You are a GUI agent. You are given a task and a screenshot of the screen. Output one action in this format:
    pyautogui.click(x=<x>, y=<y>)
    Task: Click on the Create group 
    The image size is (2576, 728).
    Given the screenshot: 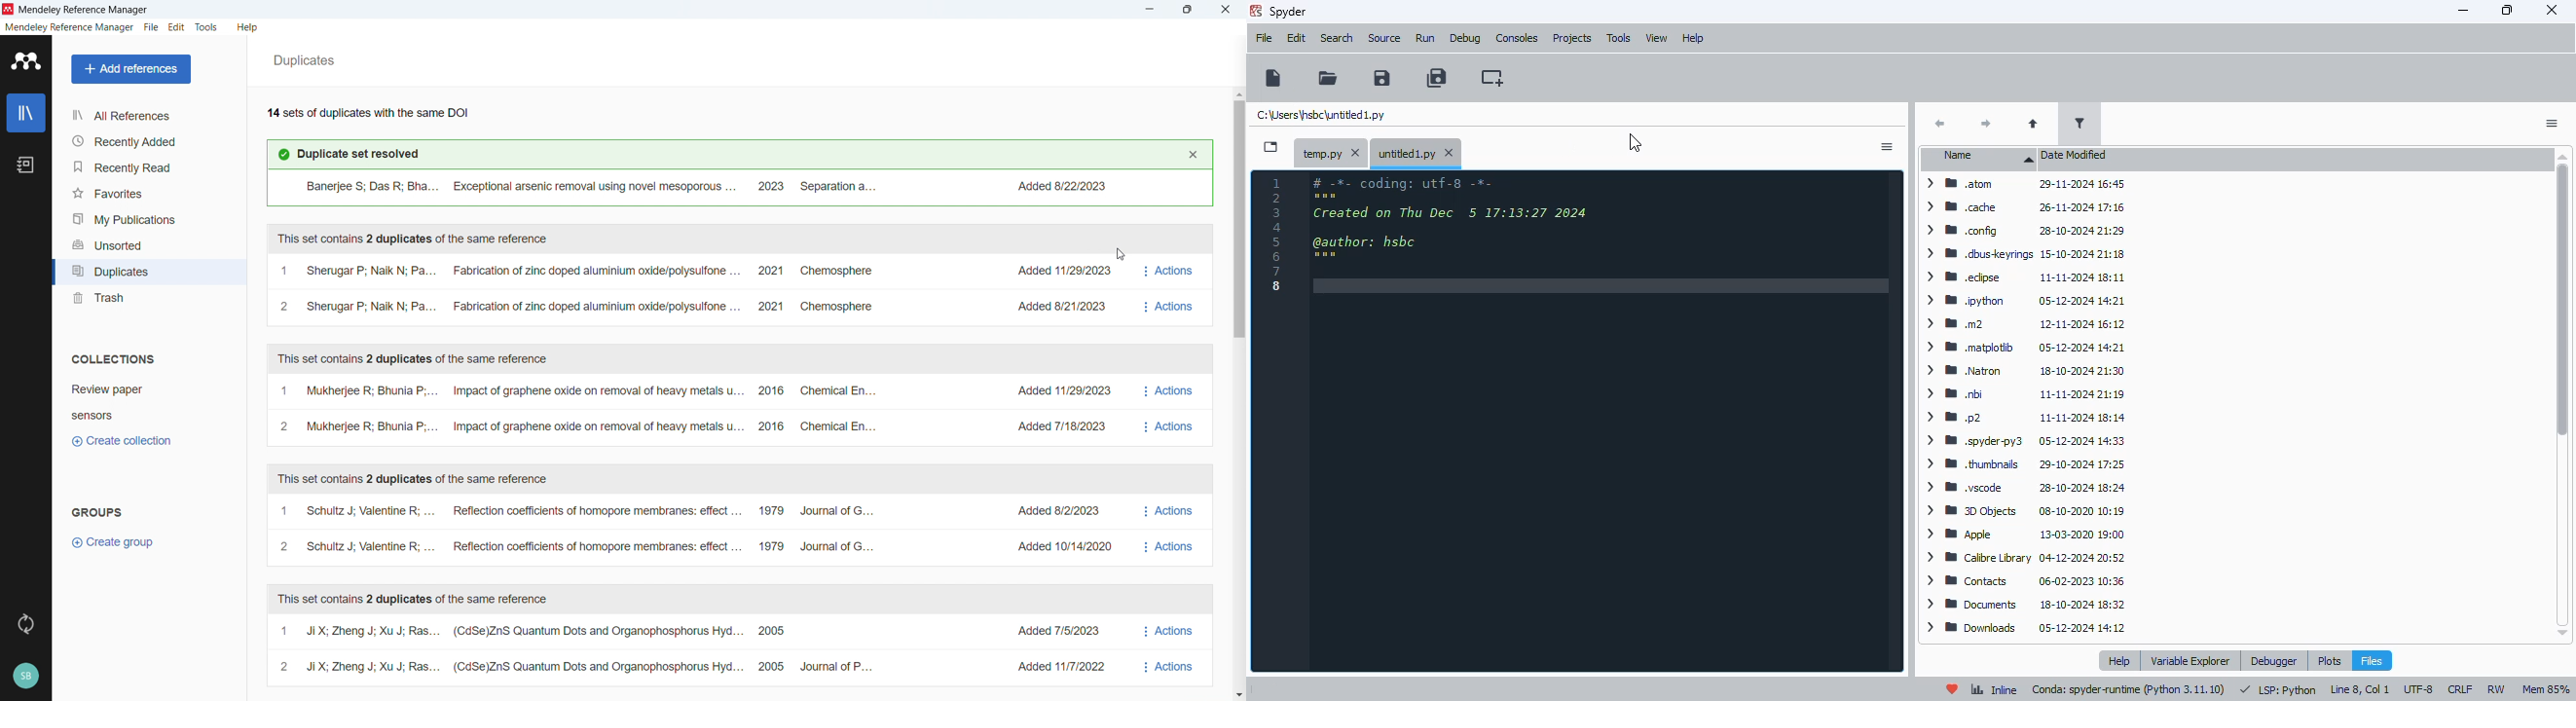 What is the action you would take?
    pyautogui.click(x=115, y=543)
    